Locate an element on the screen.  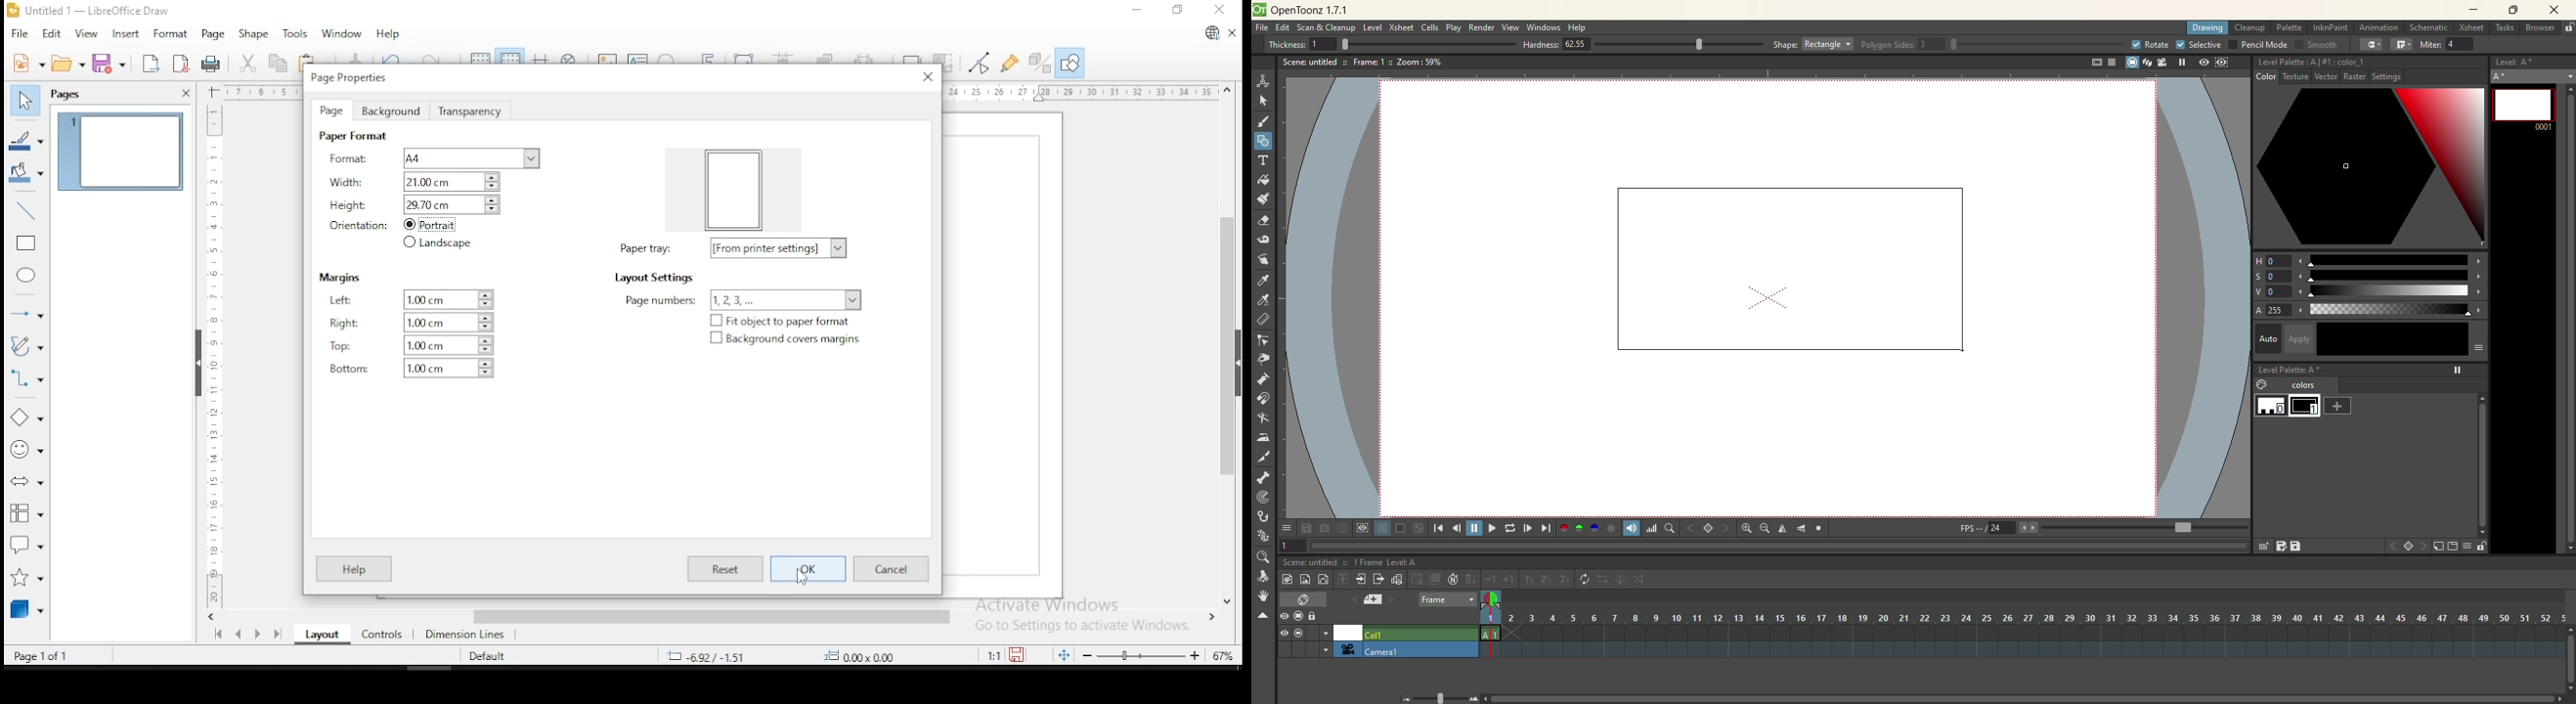
insert image is located at coordinates (609, 56).